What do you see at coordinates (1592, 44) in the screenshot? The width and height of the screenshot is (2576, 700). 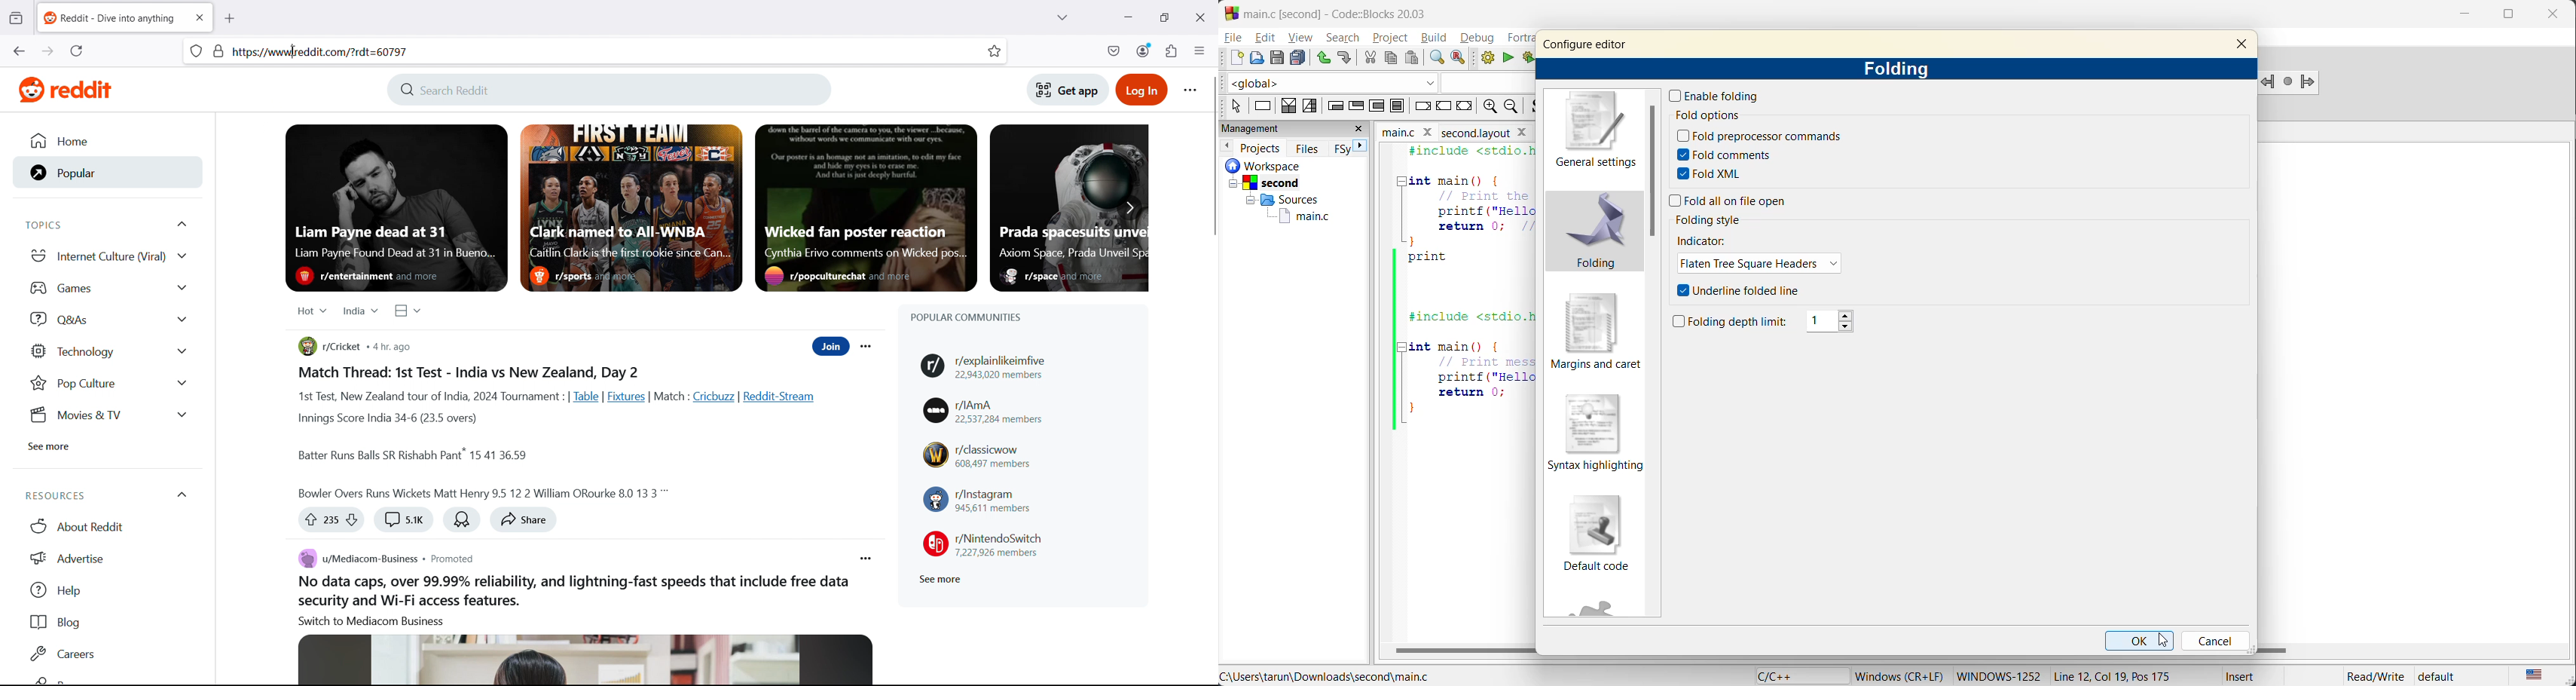 I see `configure editor` at bounding box center [1592, 44].